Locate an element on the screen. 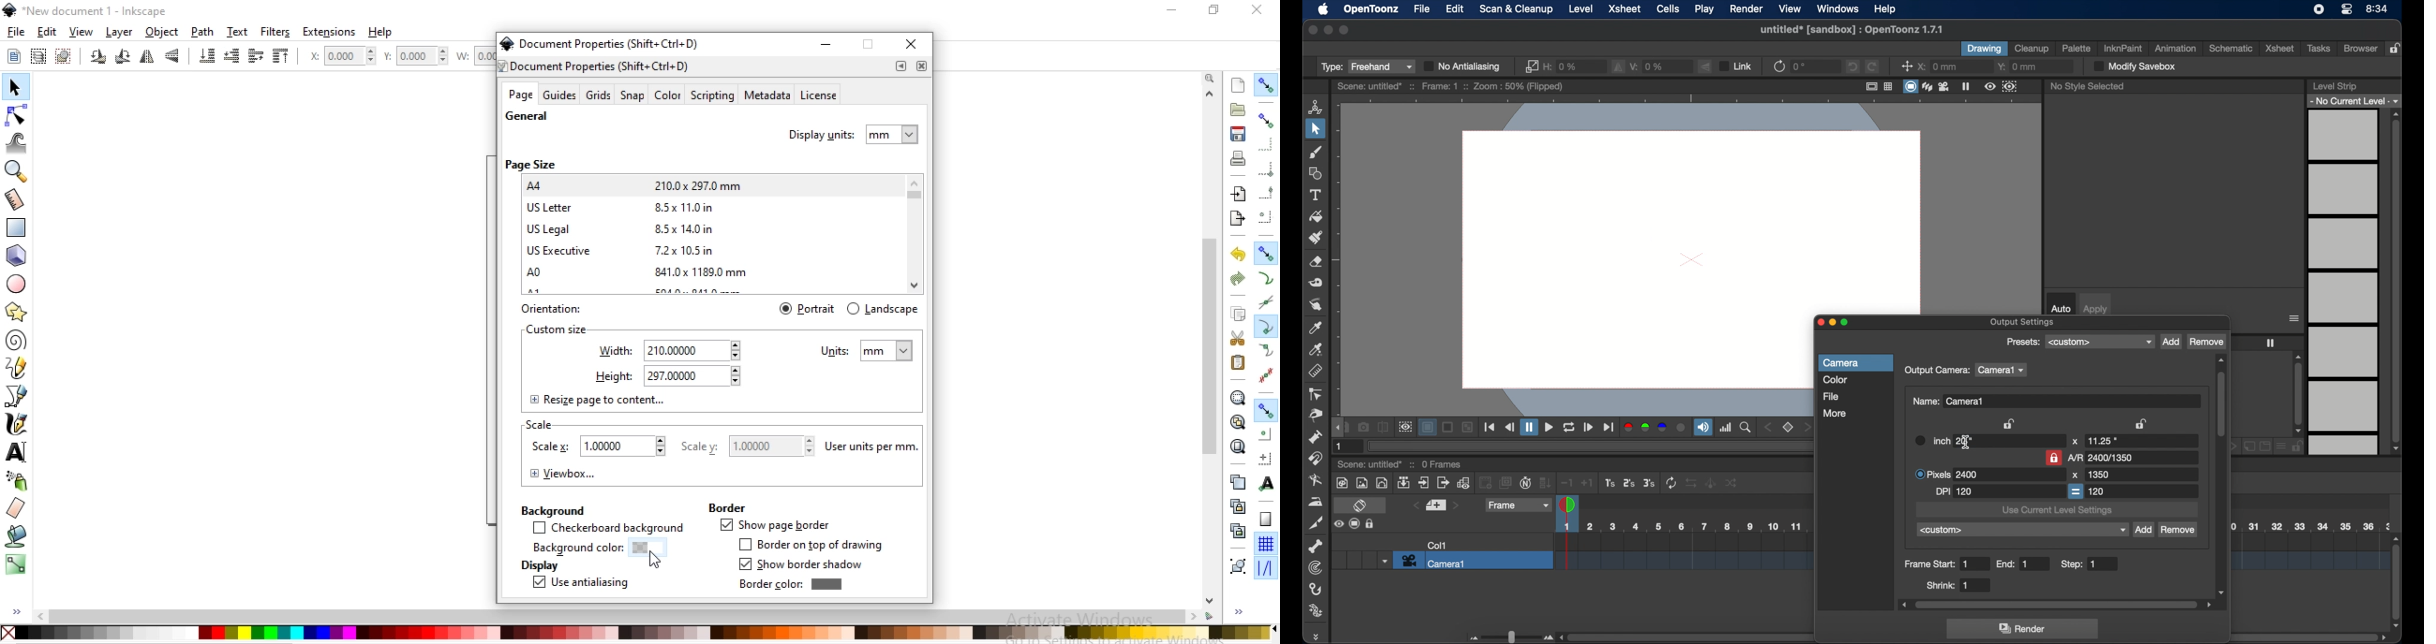 The image size is (2436, 644). snap cusp nodes is located at coordinates (1265, 328).